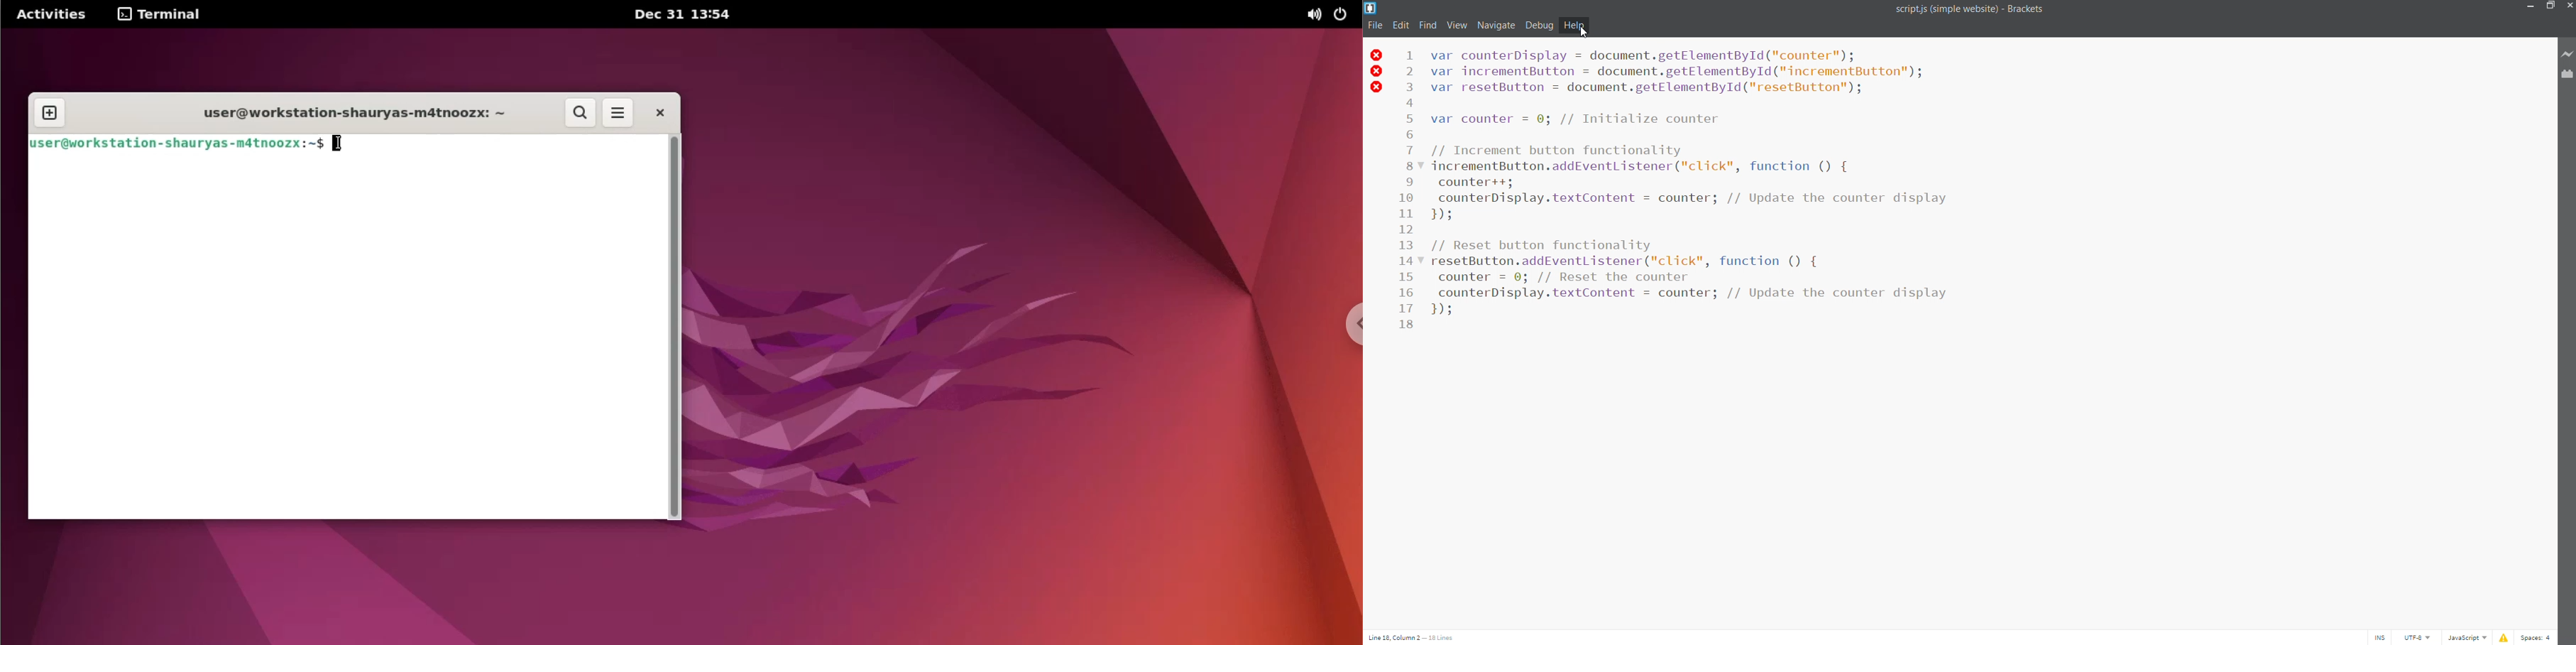 This screenshot has height=672, width=2576. Describe the element at coordinates (1457, 25) in the screenshot. I see `view` at that location.